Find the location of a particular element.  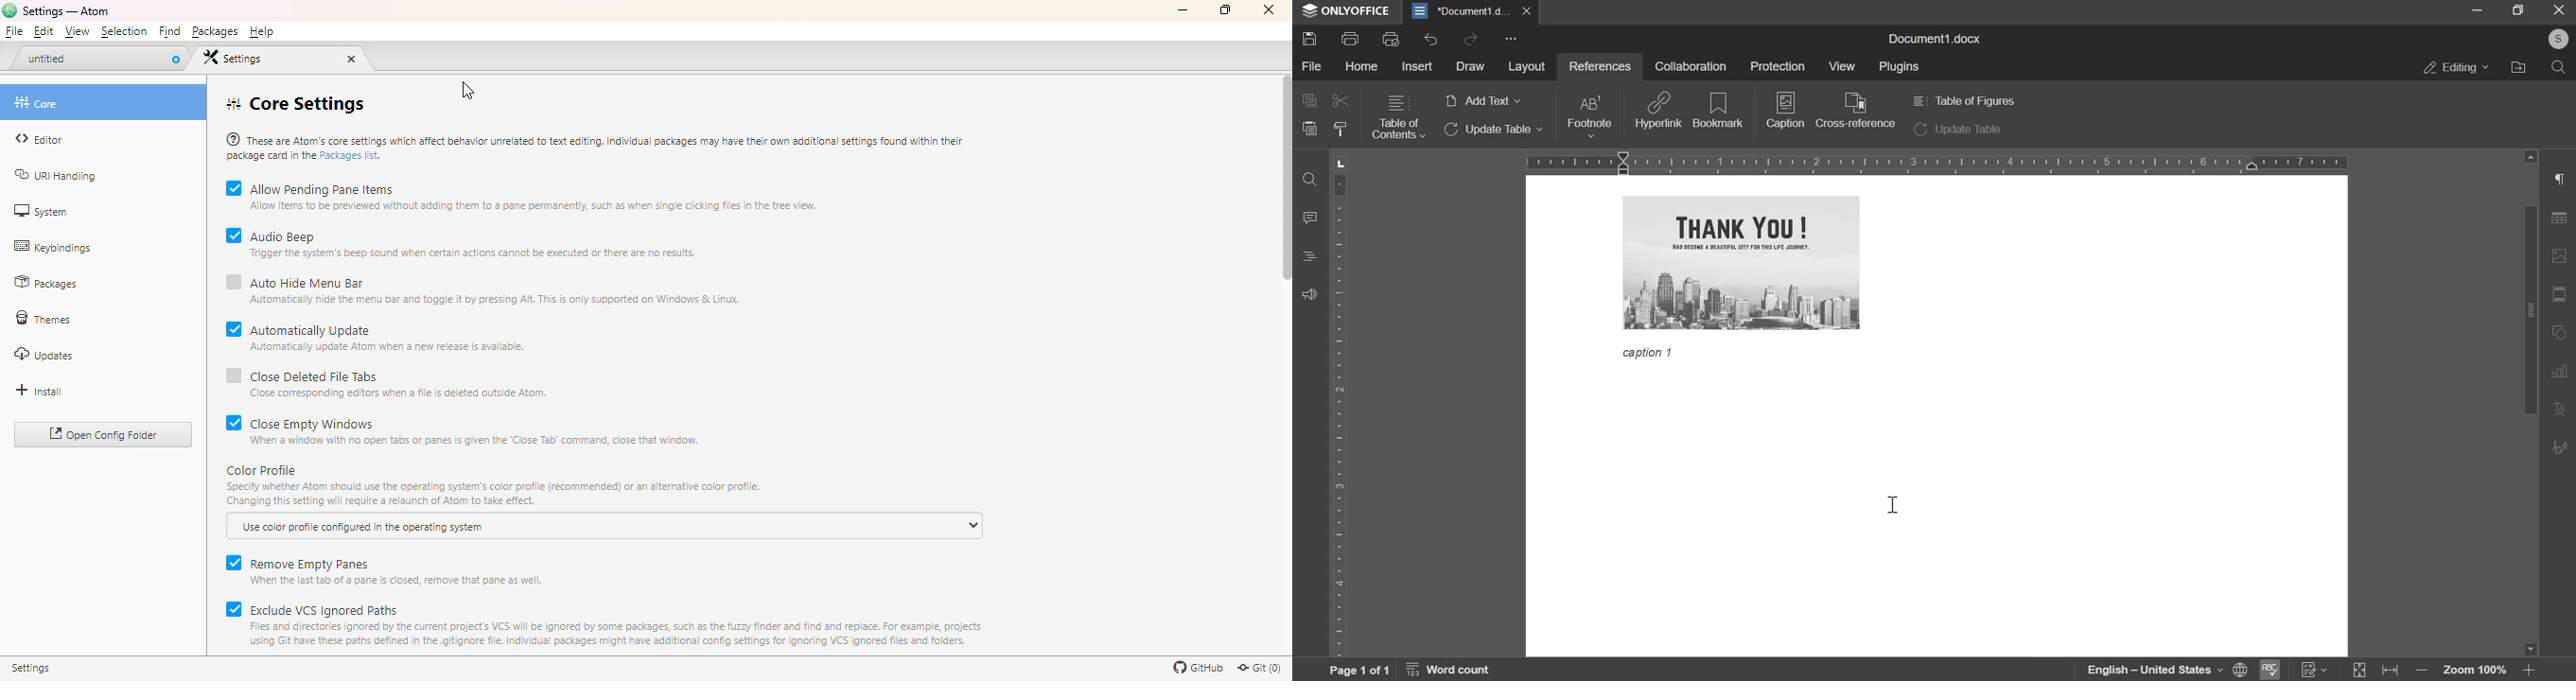

comment is located at coordinates (1311, 216).